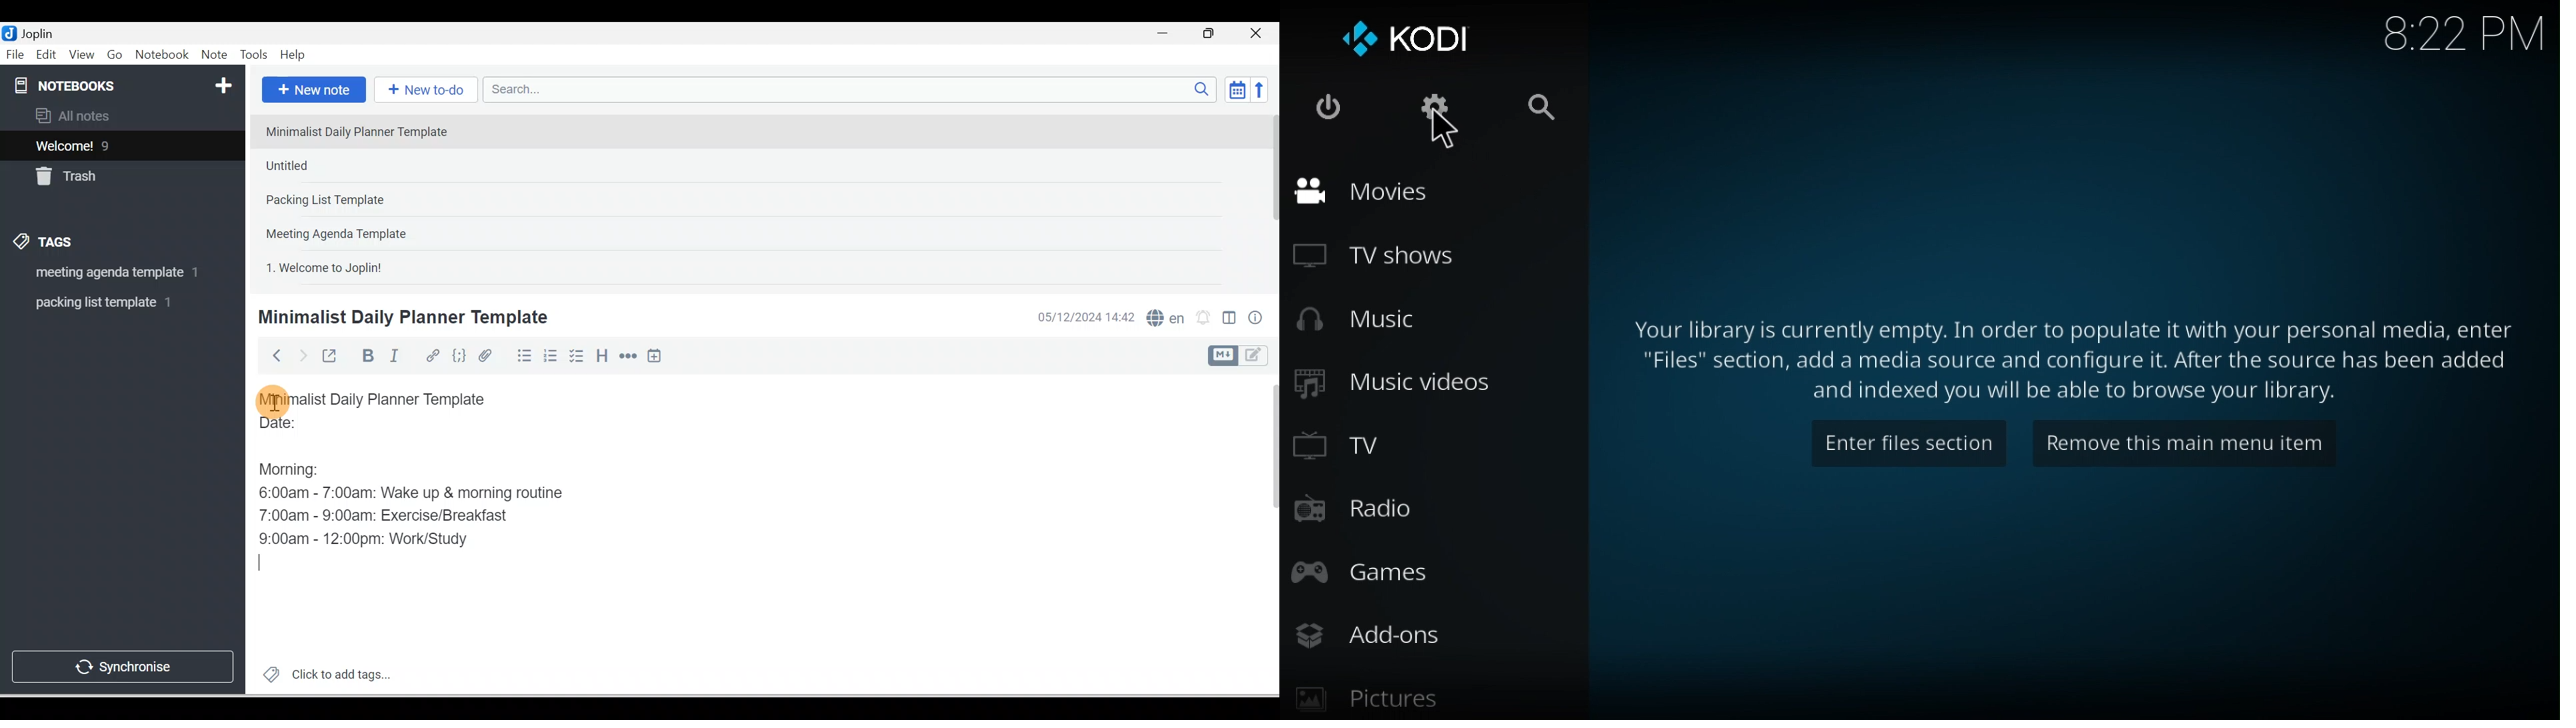  What do you see at coordinates (459, 357) in the screenshot?
I see `Code` at bounding box center [459, 357].